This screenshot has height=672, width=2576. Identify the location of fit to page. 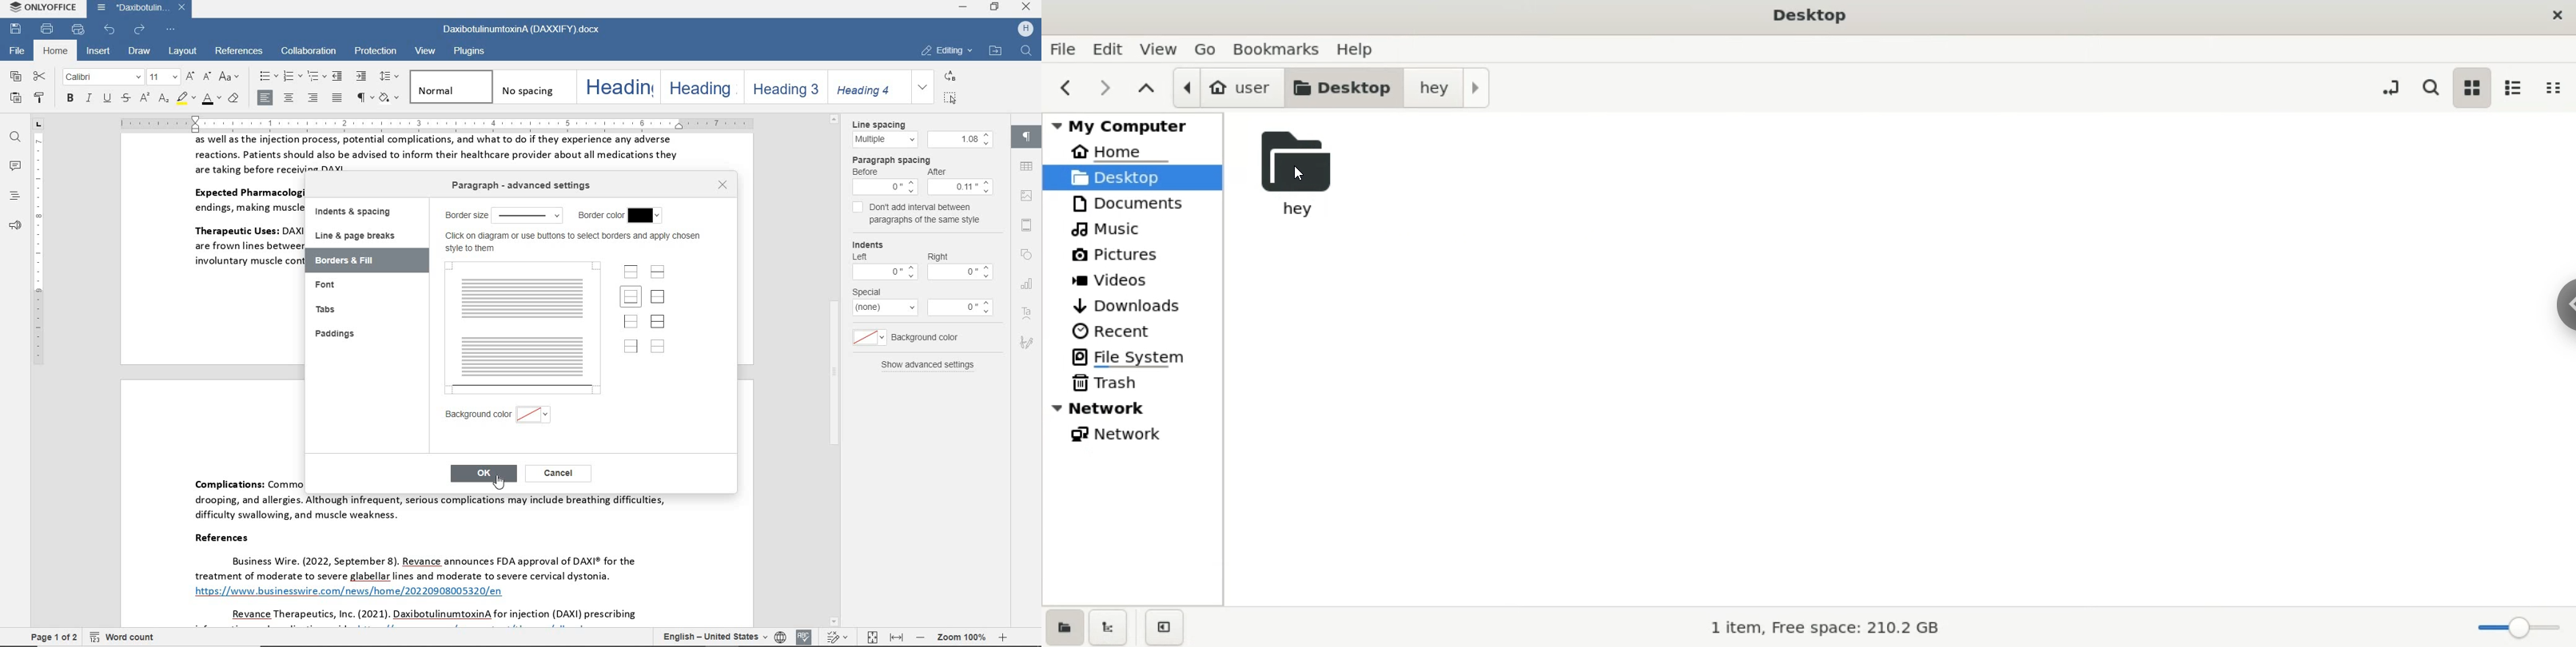
(870, 637).